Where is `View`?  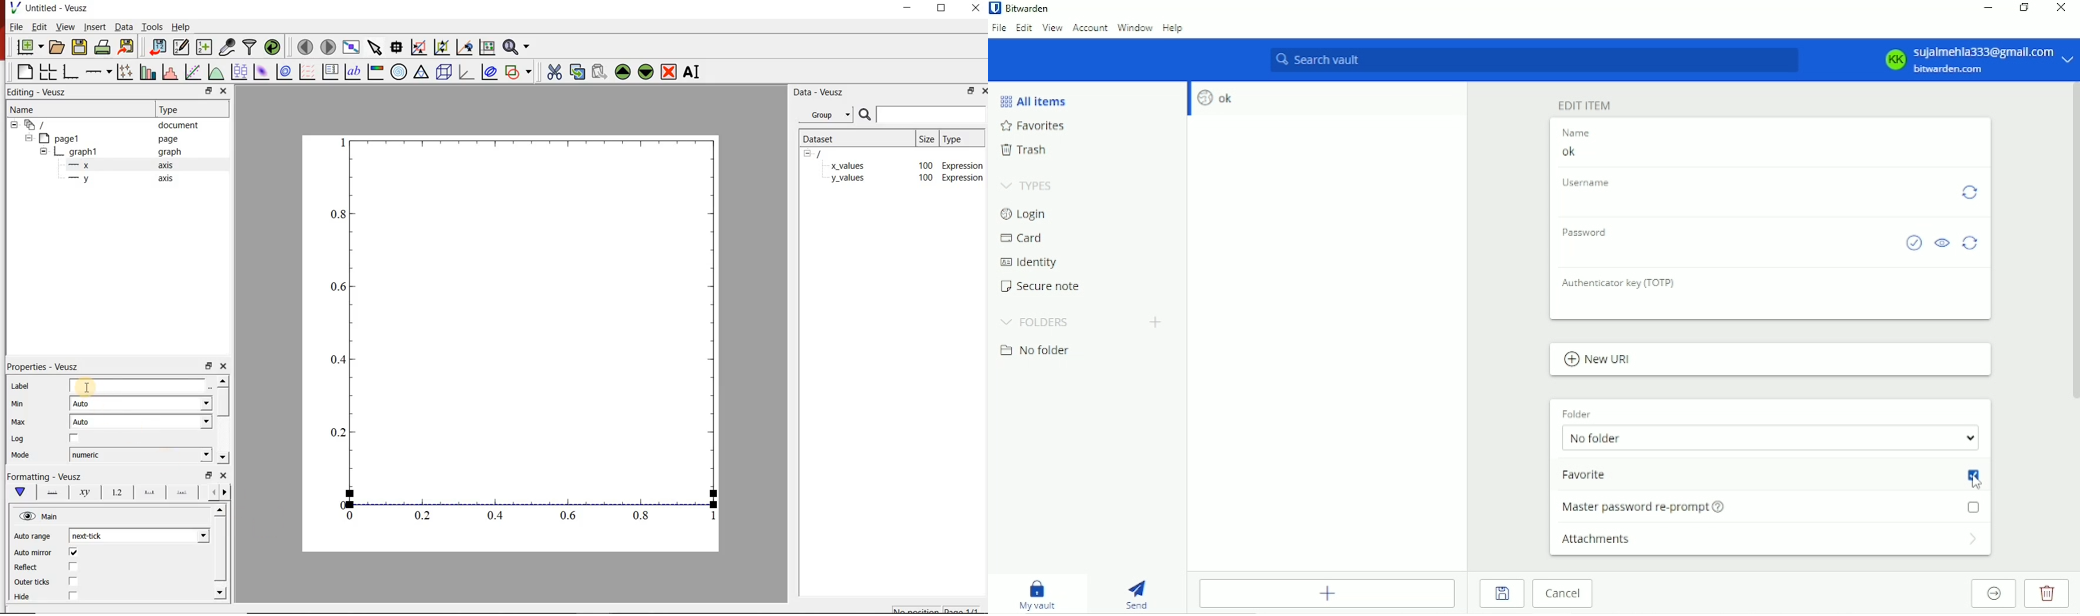
View is located at coordinates (1051, 29).